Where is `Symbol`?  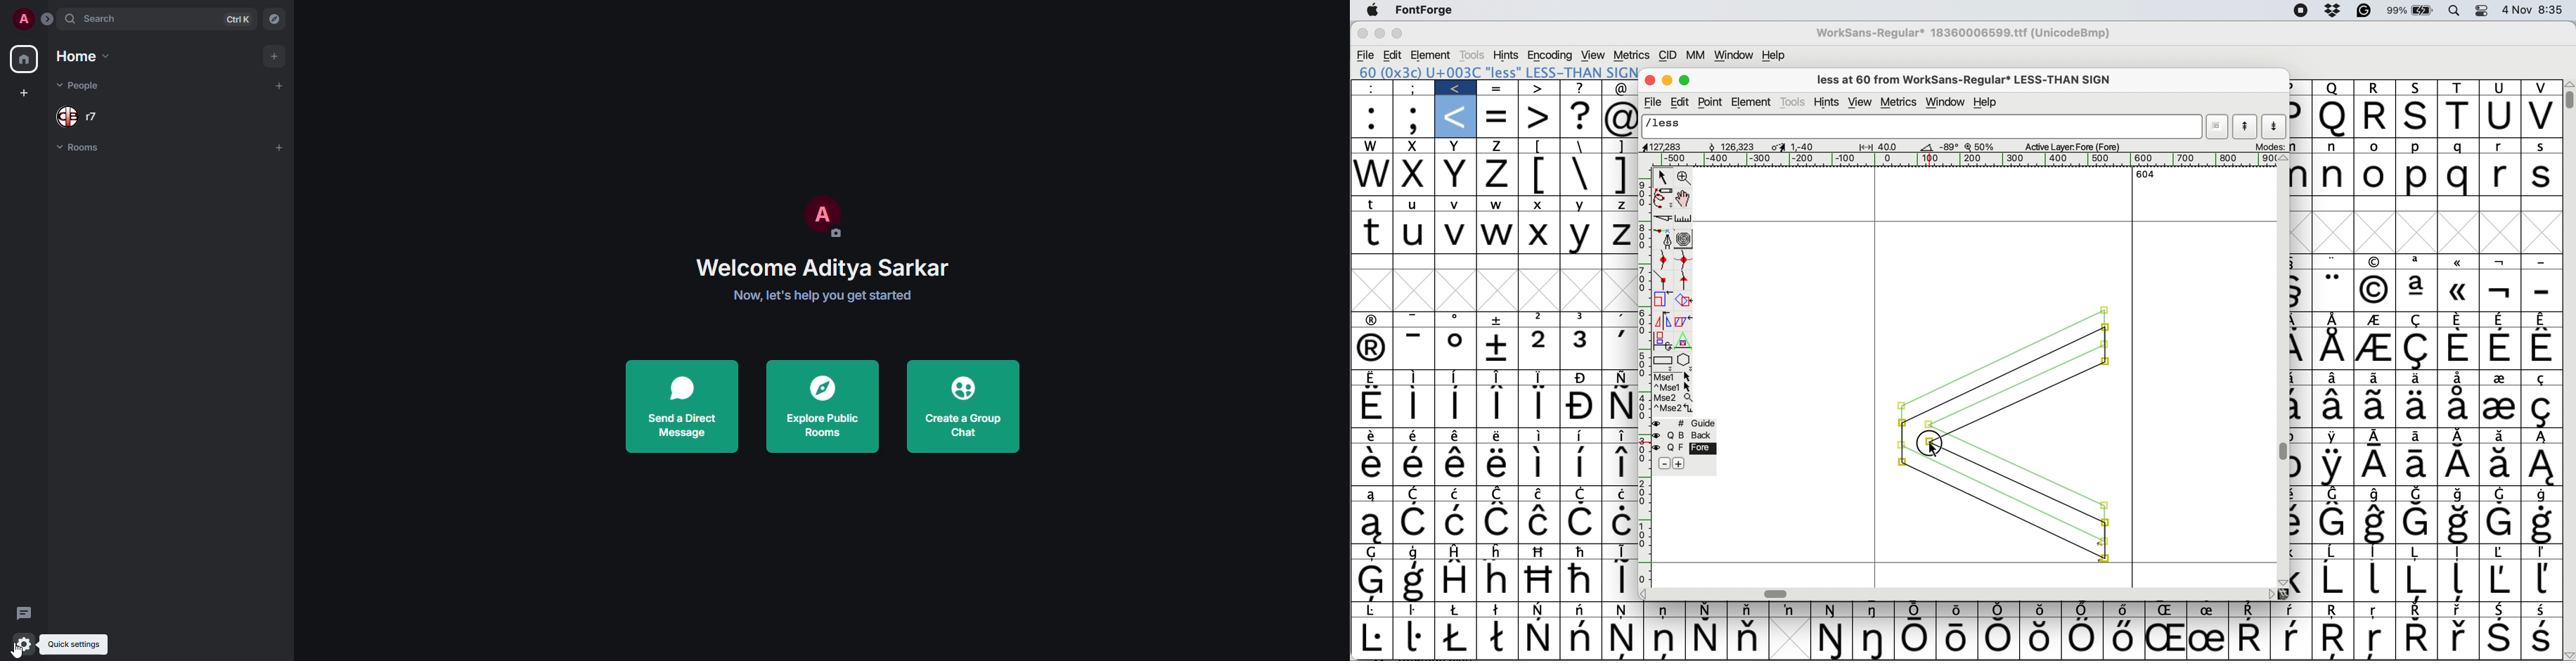 Symbol is located at coordinates (2541, 610).